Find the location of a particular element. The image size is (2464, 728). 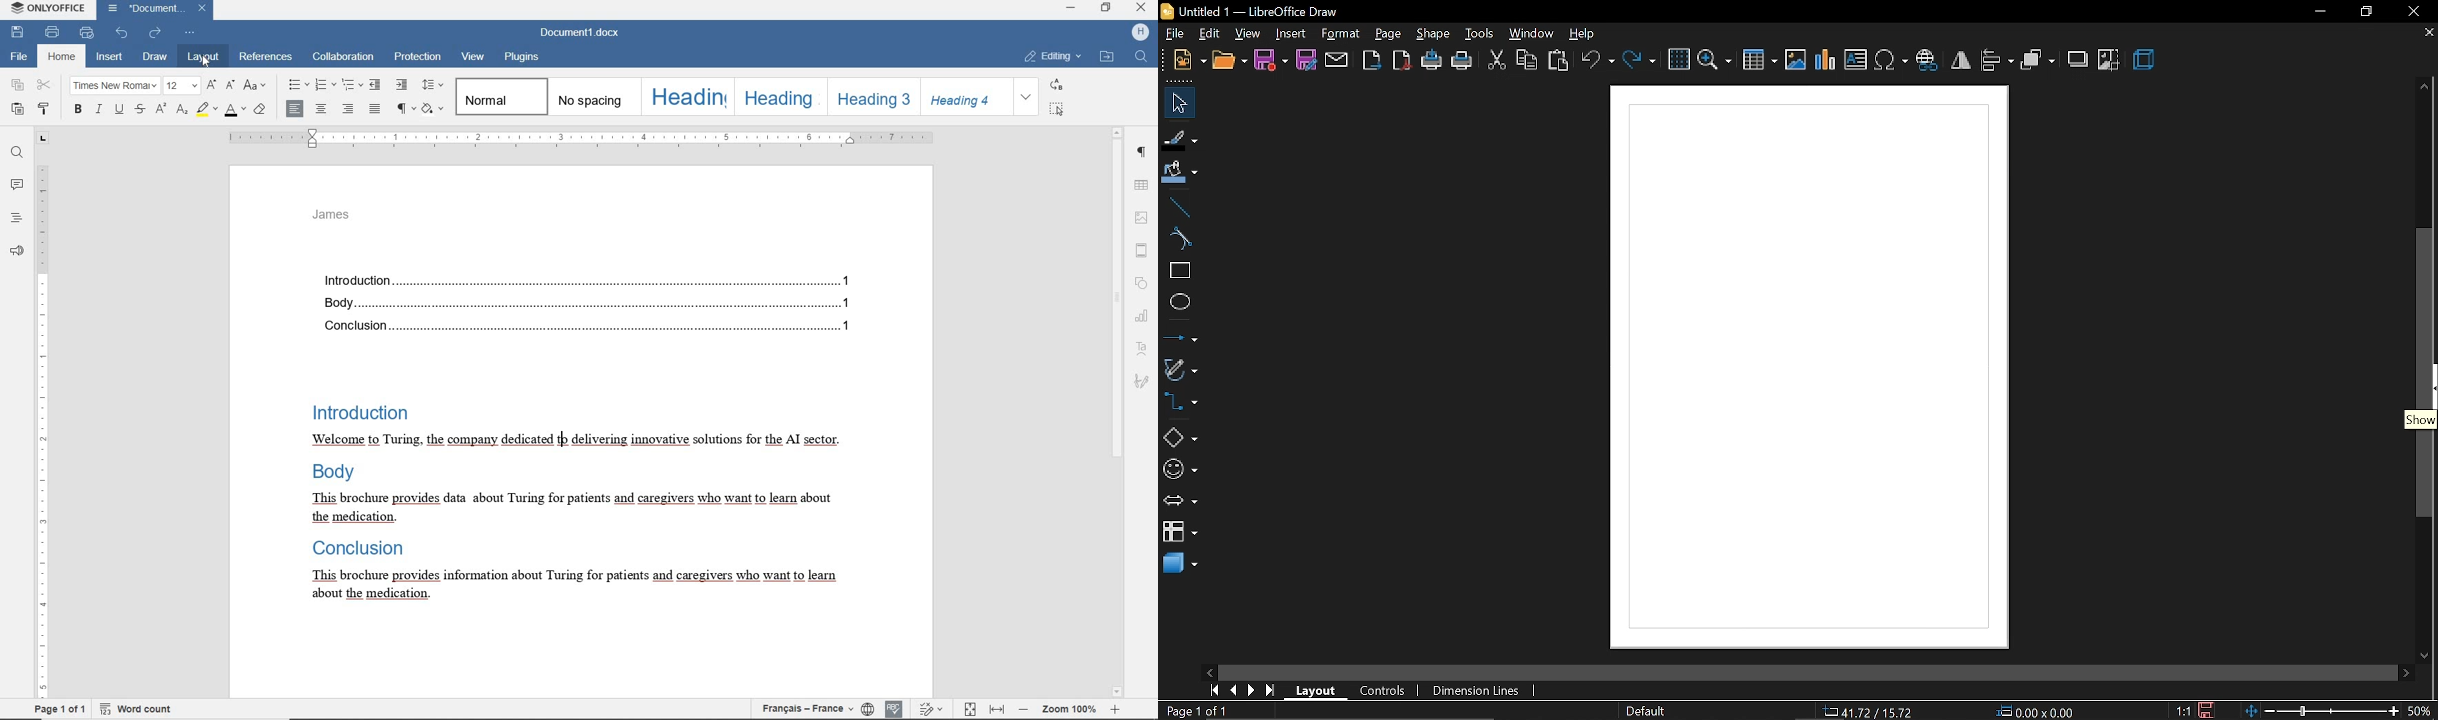

redo is located at coordinates (1639, 60).